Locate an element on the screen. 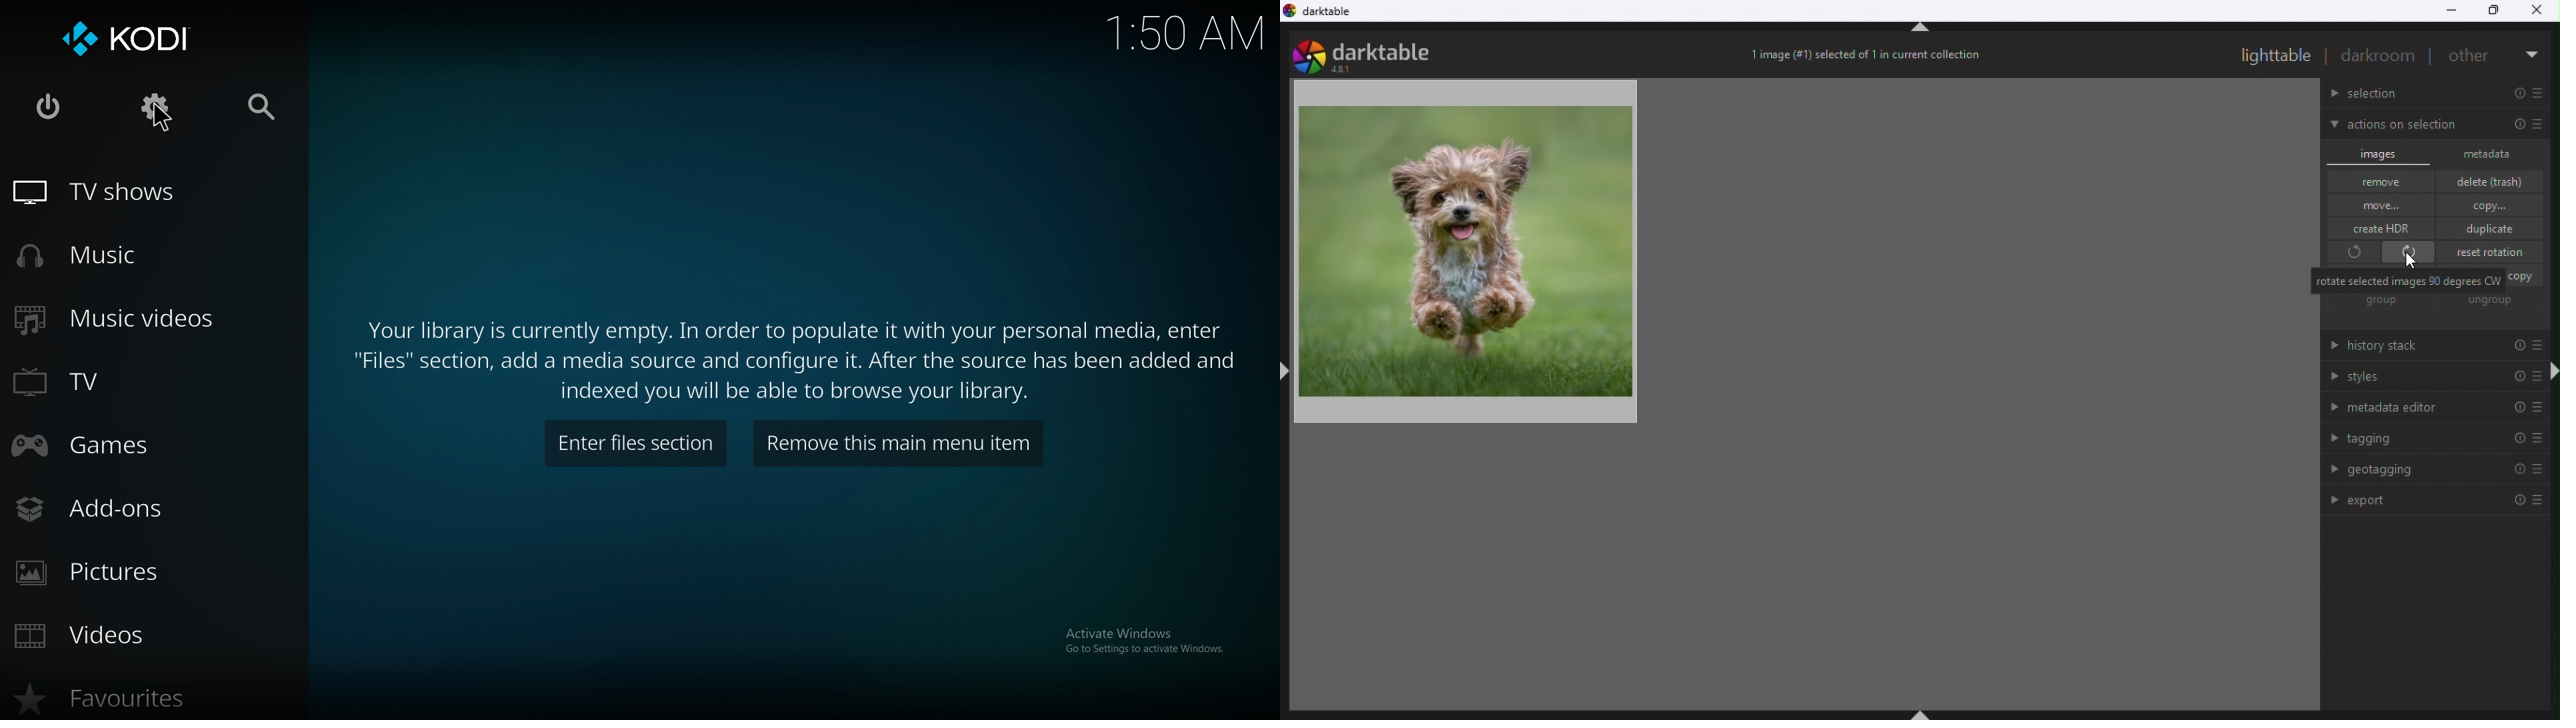 The height and width of the screenshot is (728, 2576). UN group is located at coordinates (2494, 302).